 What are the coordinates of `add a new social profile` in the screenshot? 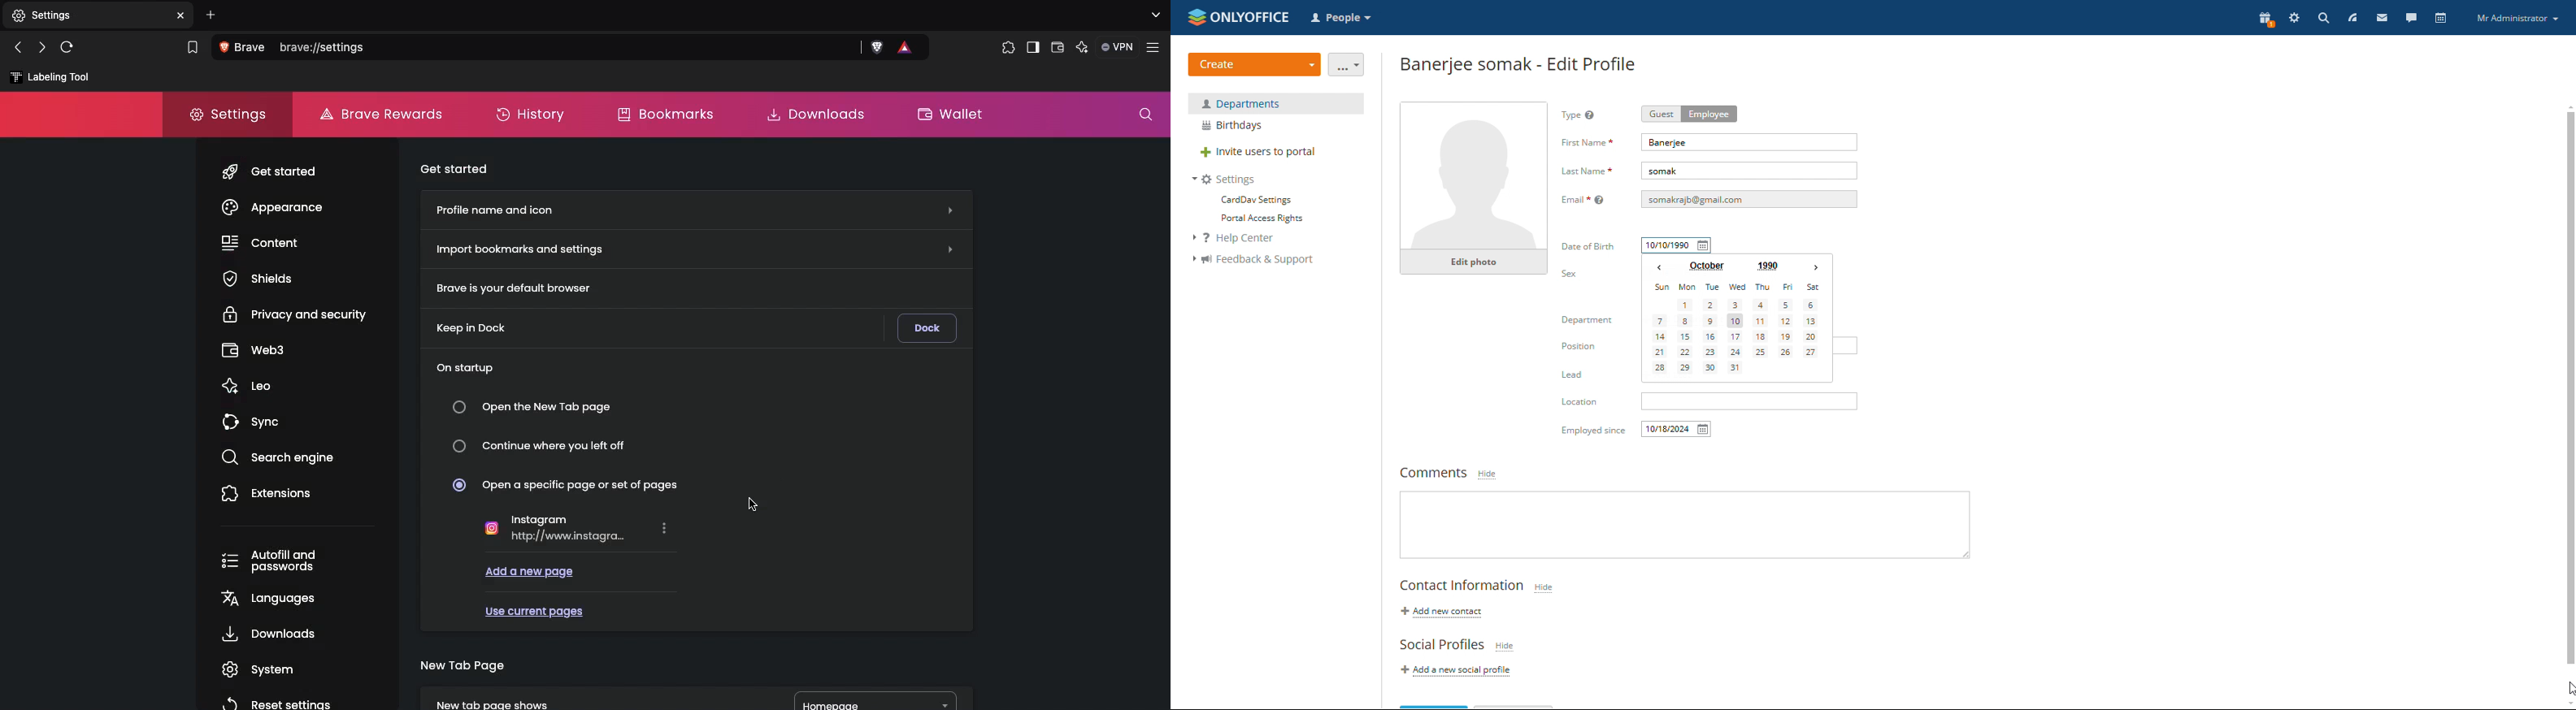 It's located at (1459, 671).